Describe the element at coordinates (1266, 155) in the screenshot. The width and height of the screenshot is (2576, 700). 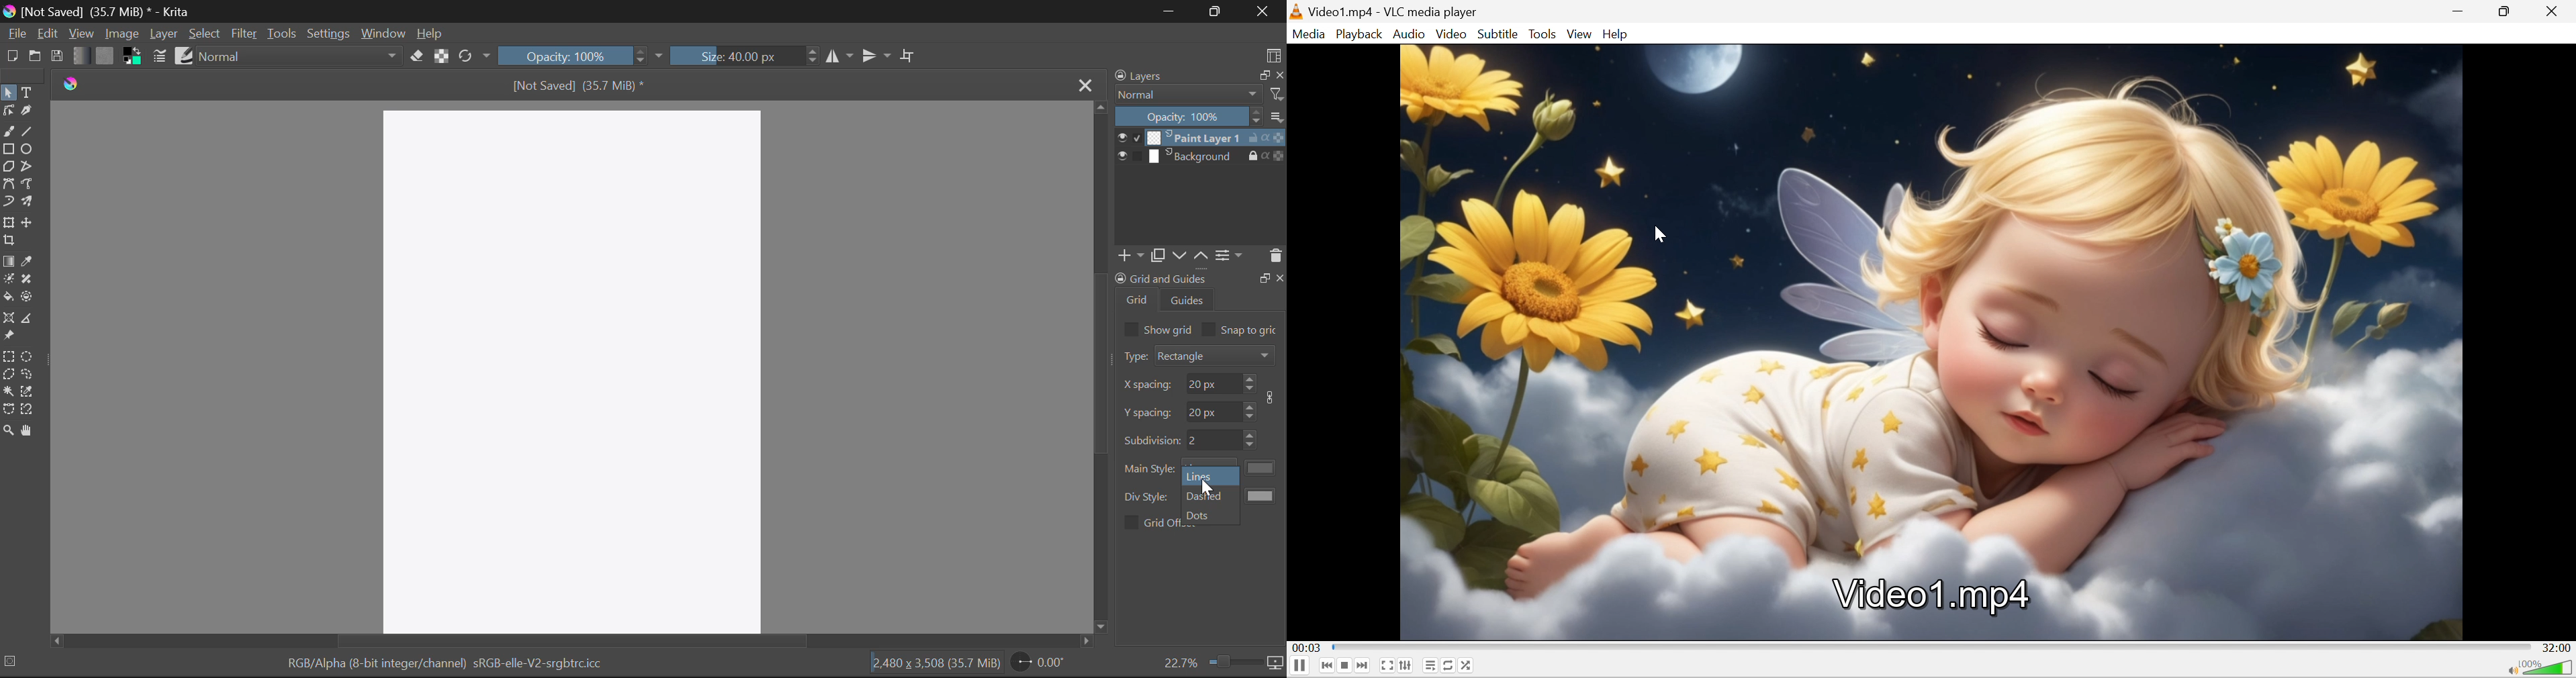
I see `actions` at that location.